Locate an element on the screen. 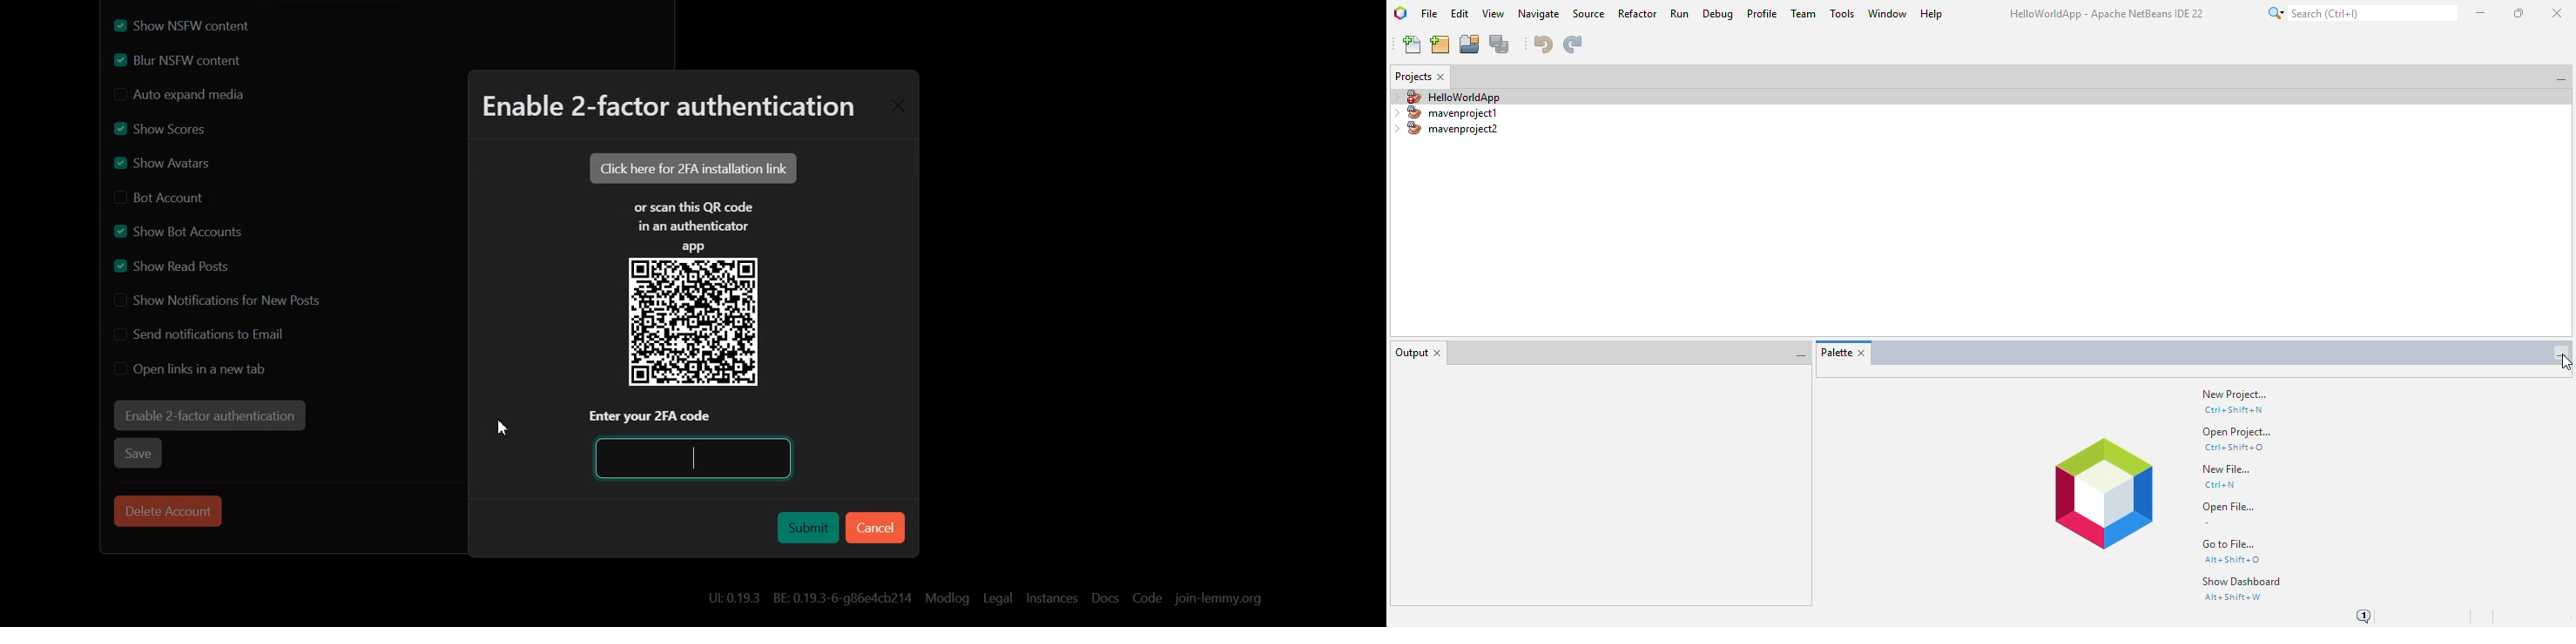 The height and width of the screenshot is (644, 2576). Code is located at coordinates (1148, 598).